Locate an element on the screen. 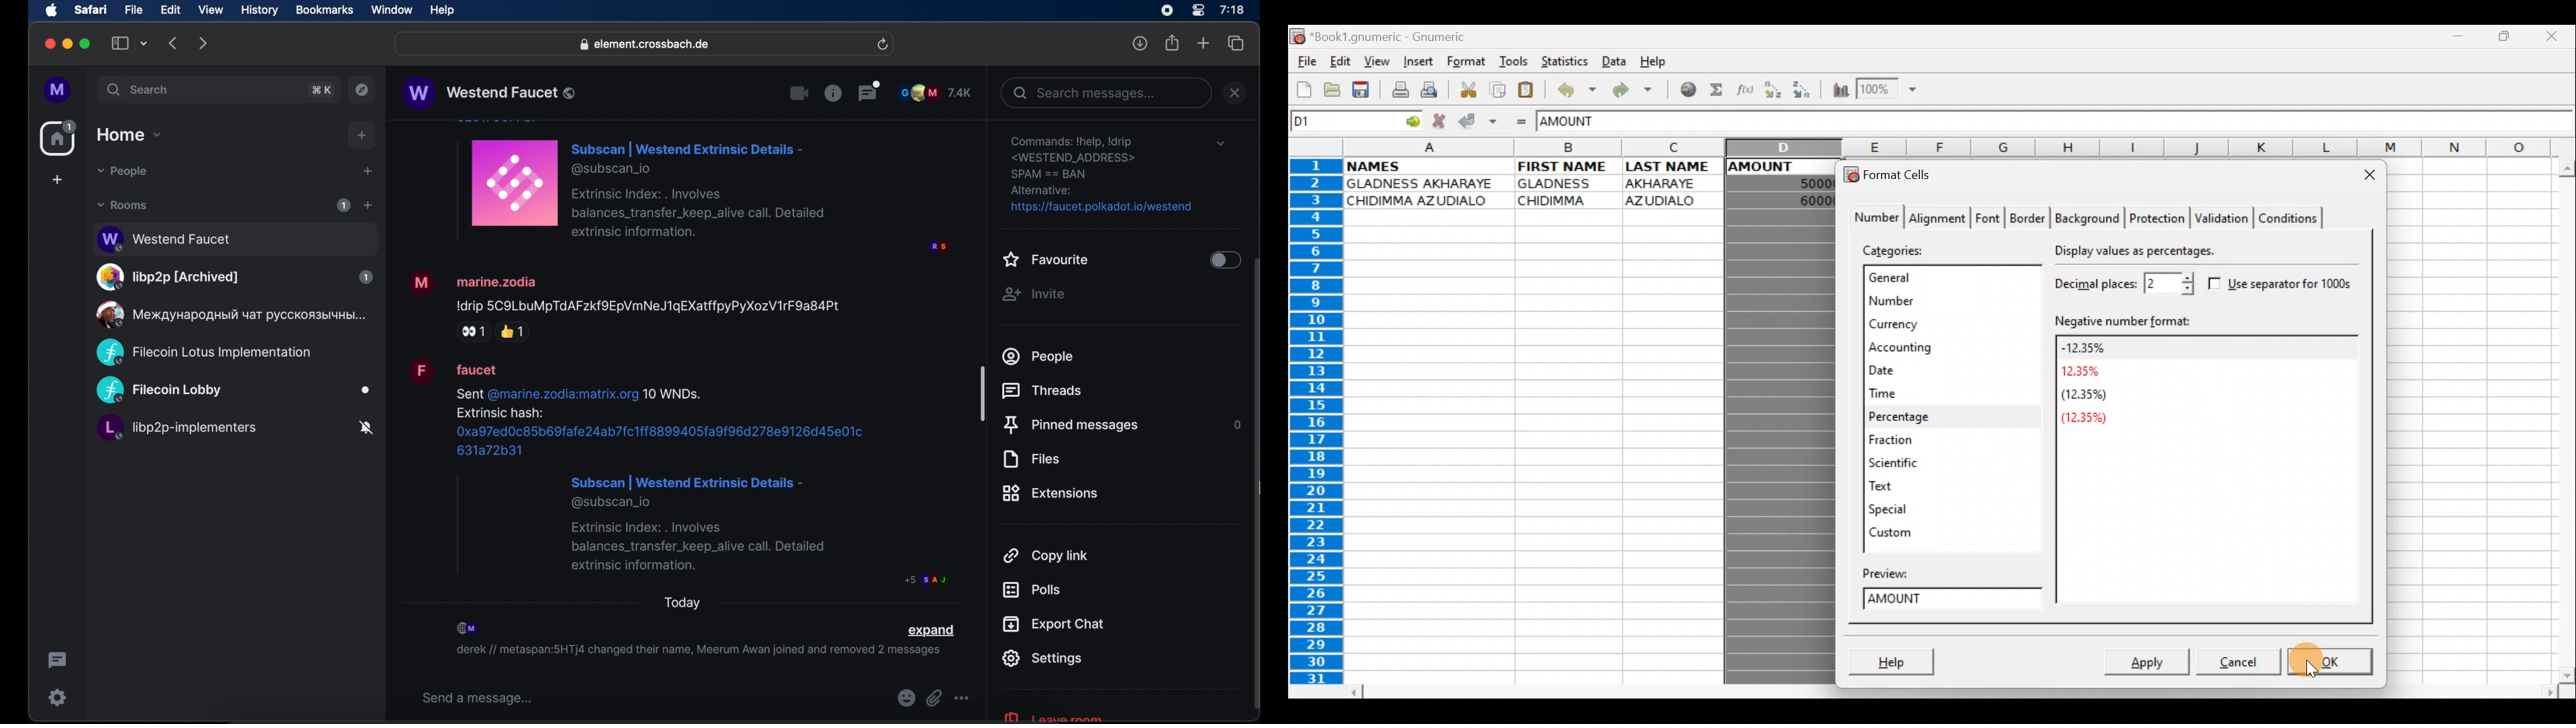  bookmarks is located at coordinates (324, 10).